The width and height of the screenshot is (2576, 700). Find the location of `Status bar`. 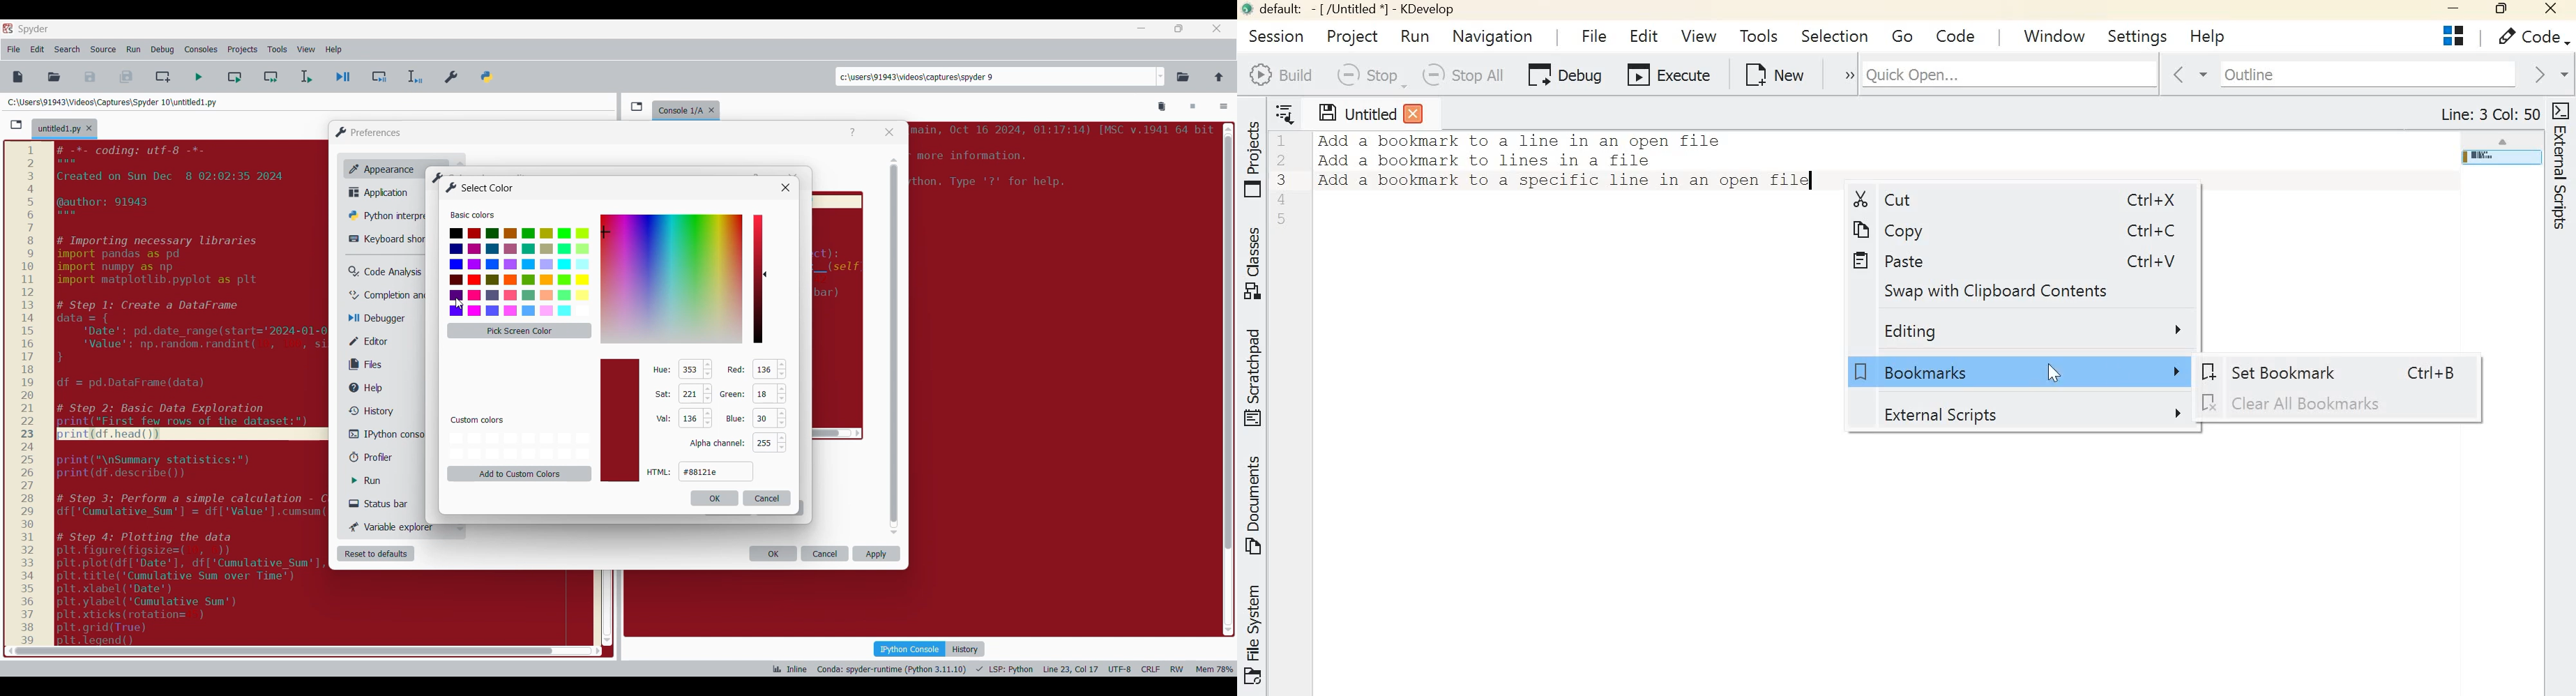

Status bar is located at coordinates (383, 503).